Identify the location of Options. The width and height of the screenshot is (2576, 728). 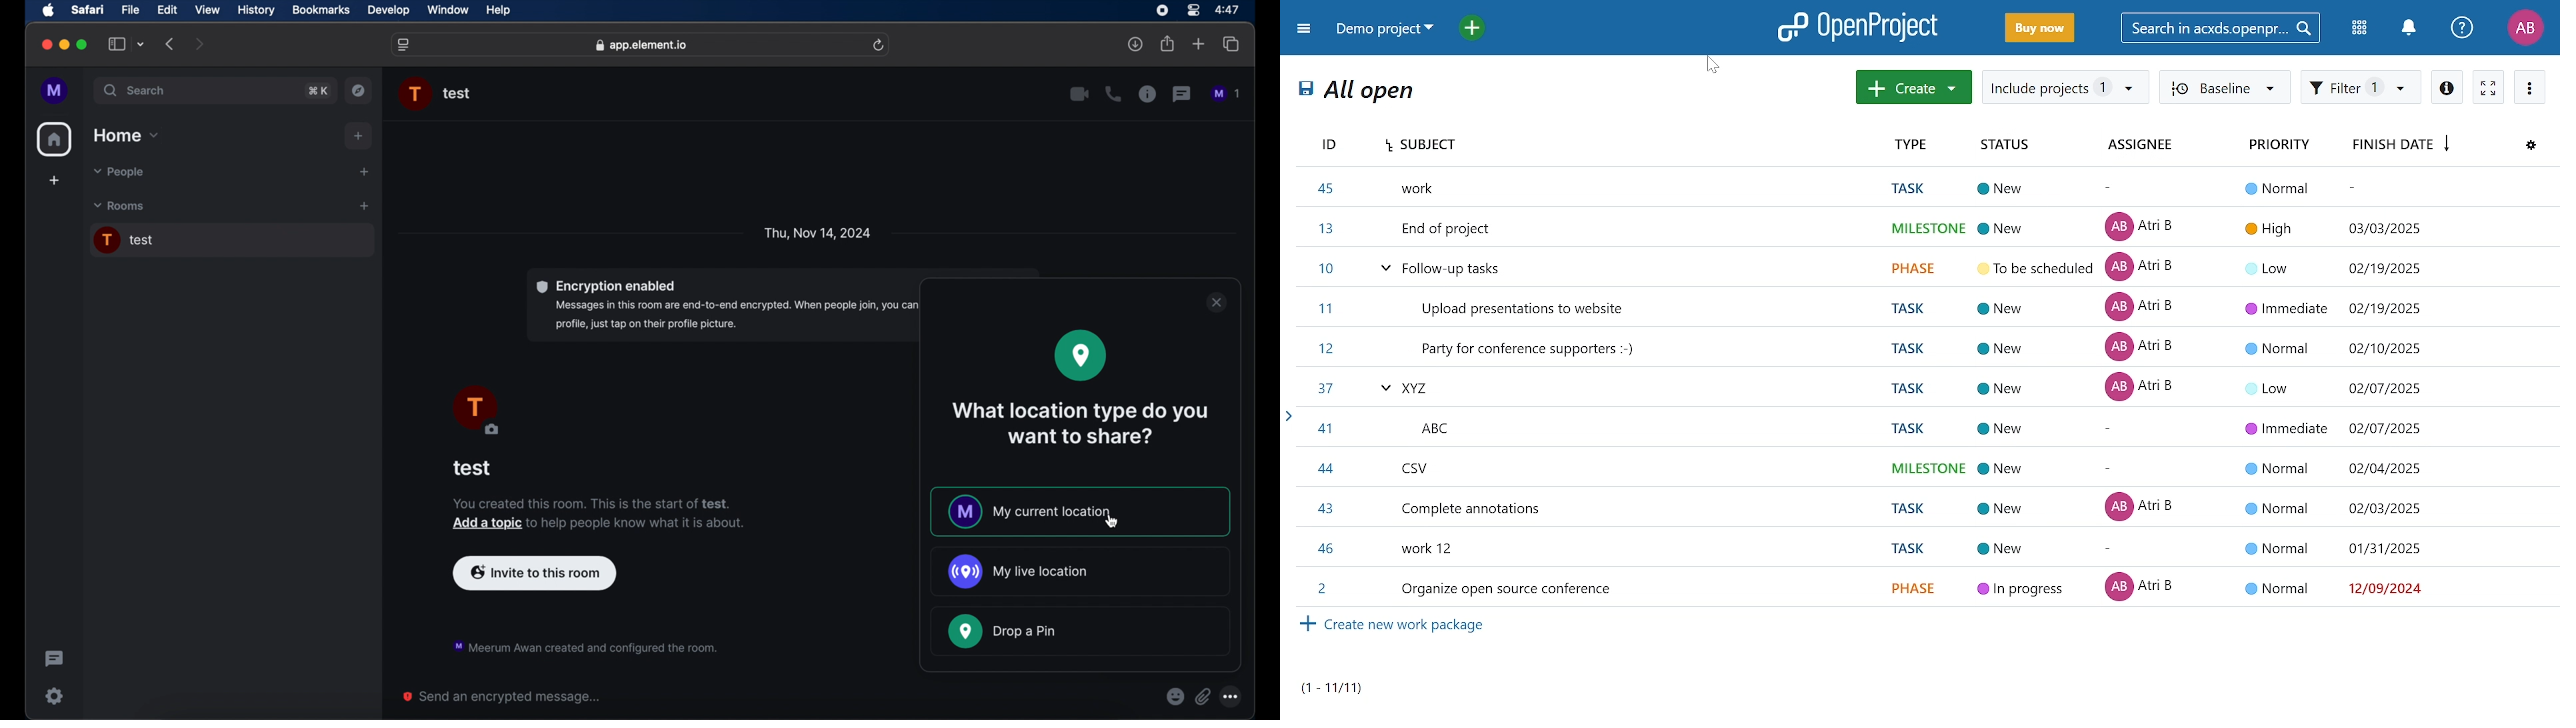
(1237, 694).